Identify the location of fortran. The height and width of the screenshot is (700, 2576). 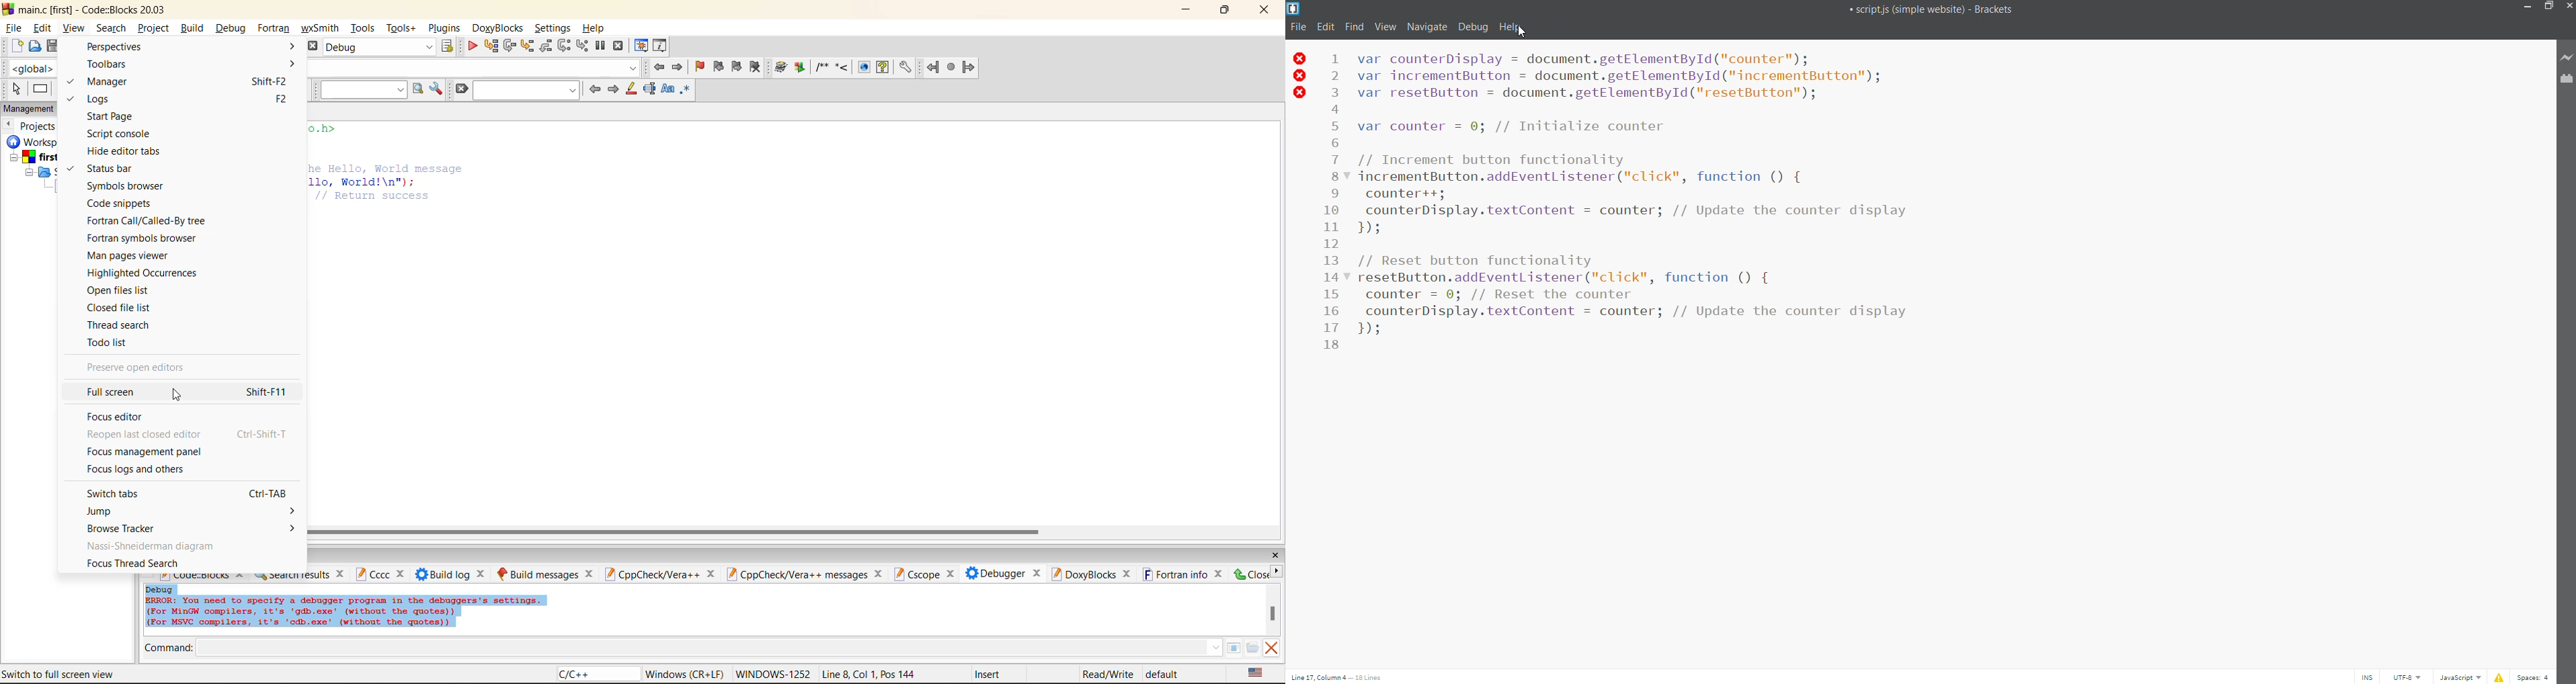
(273, 27).